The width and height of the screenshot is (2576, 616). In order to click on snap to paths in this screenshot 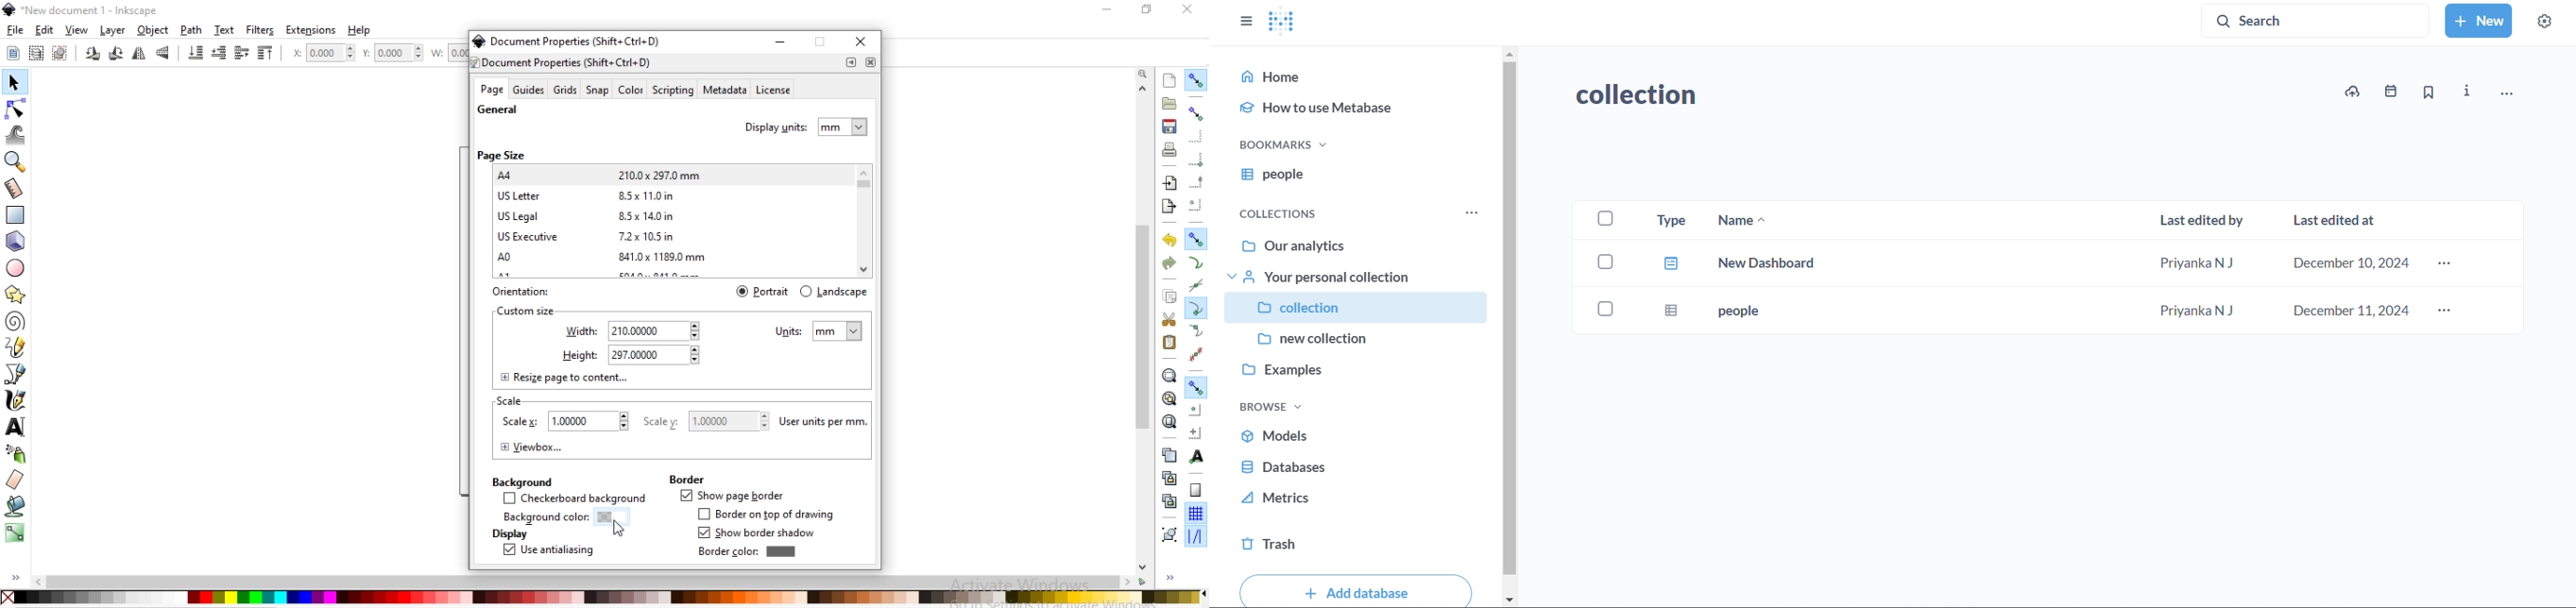, I will do `click(1195, 263)`.